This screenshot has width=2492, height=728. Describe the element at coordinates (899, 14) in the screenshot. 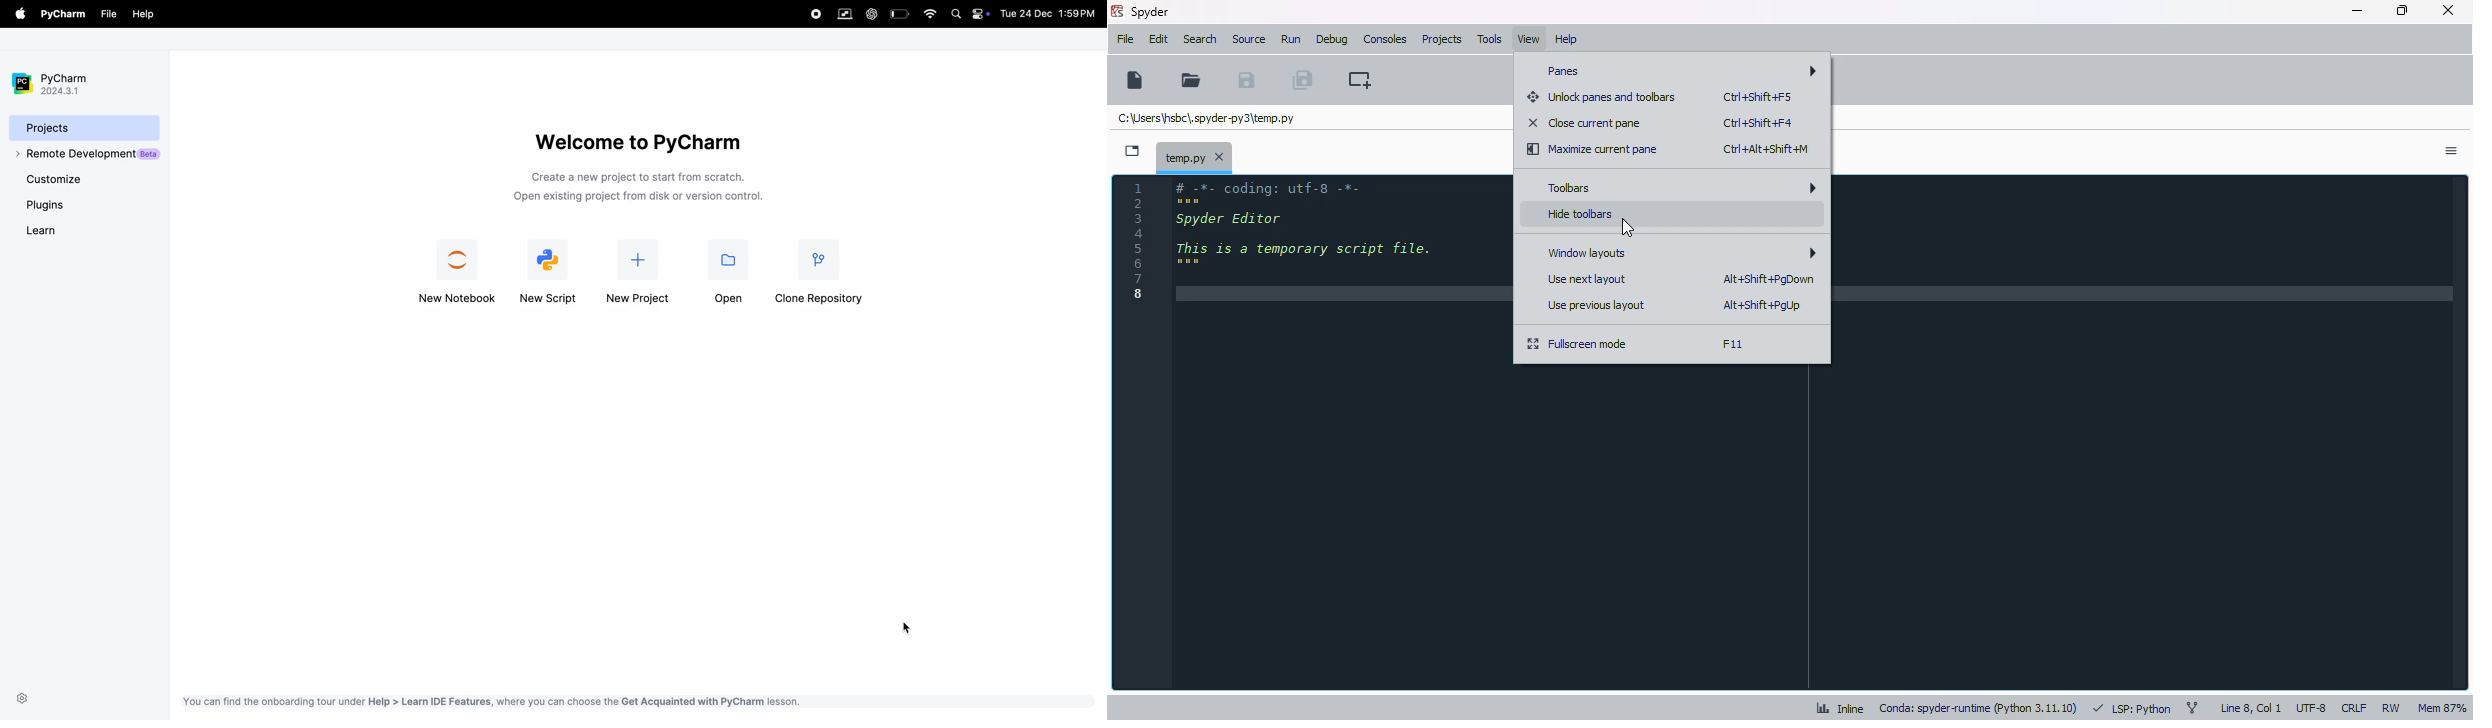

I see `battery` at that location.